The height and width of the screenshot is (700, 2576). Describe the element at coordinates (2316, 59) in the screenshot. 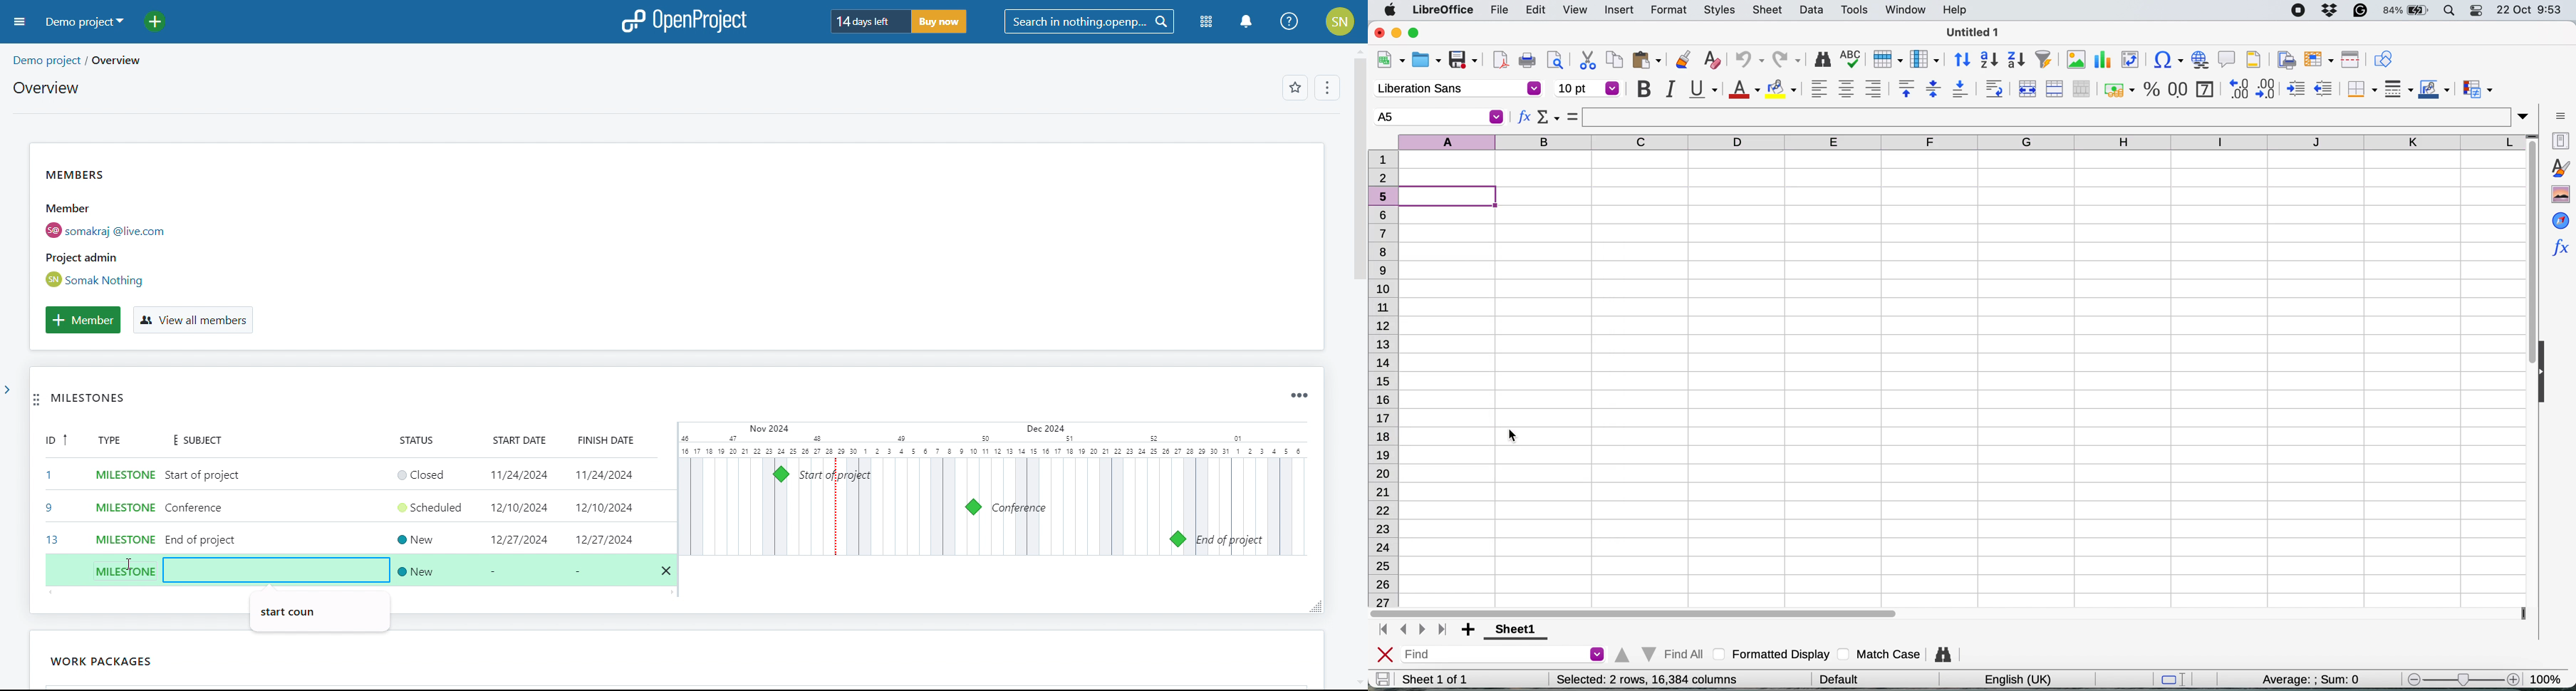

I see `freeze rows and columns` at that location.